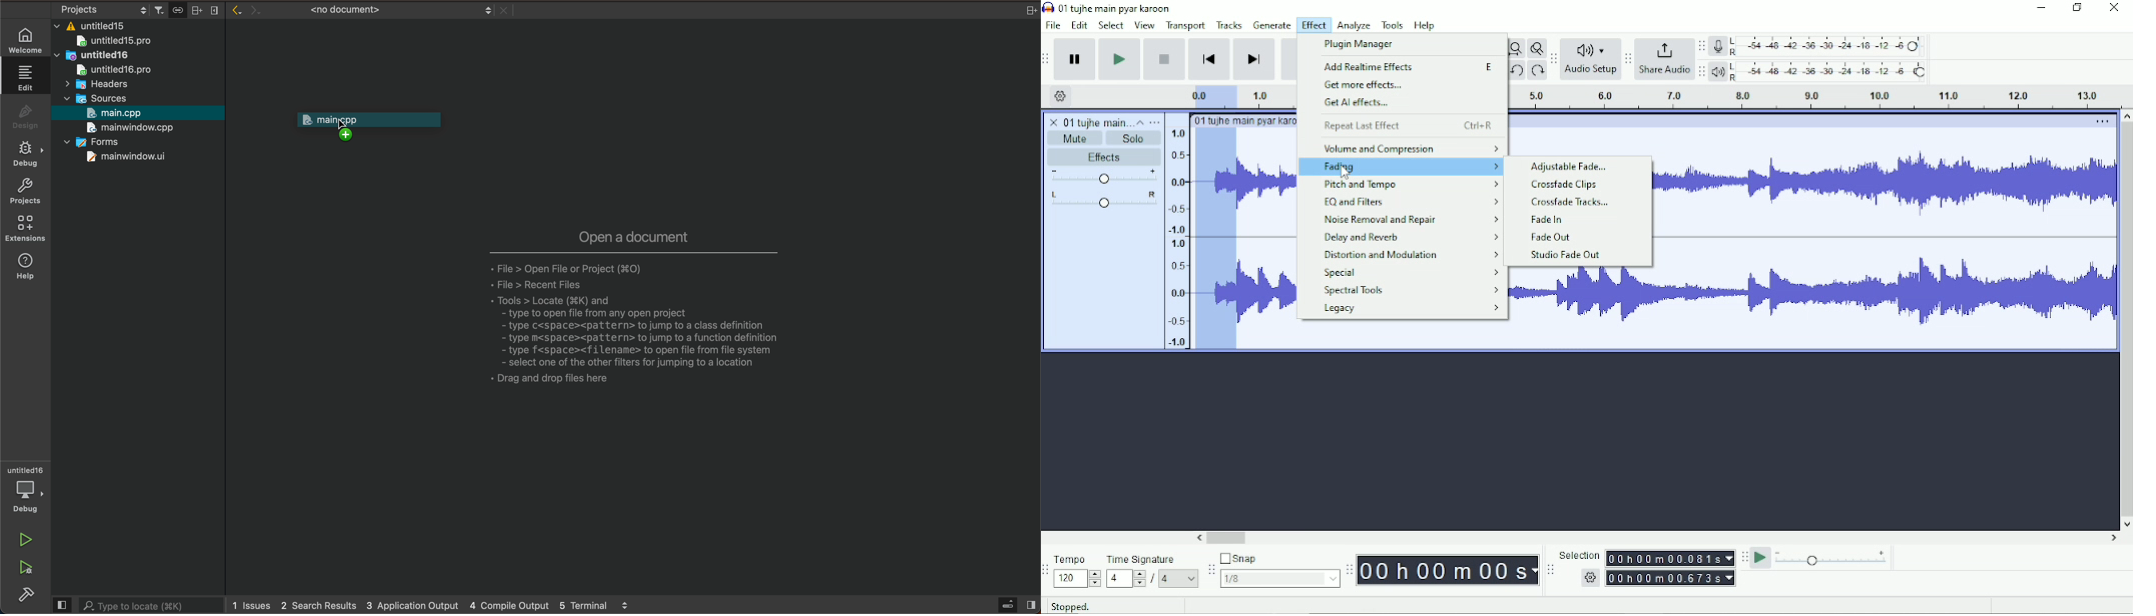 This screenshot has height=616, width=2156. I want to click on Tools, so click(1393, 25).